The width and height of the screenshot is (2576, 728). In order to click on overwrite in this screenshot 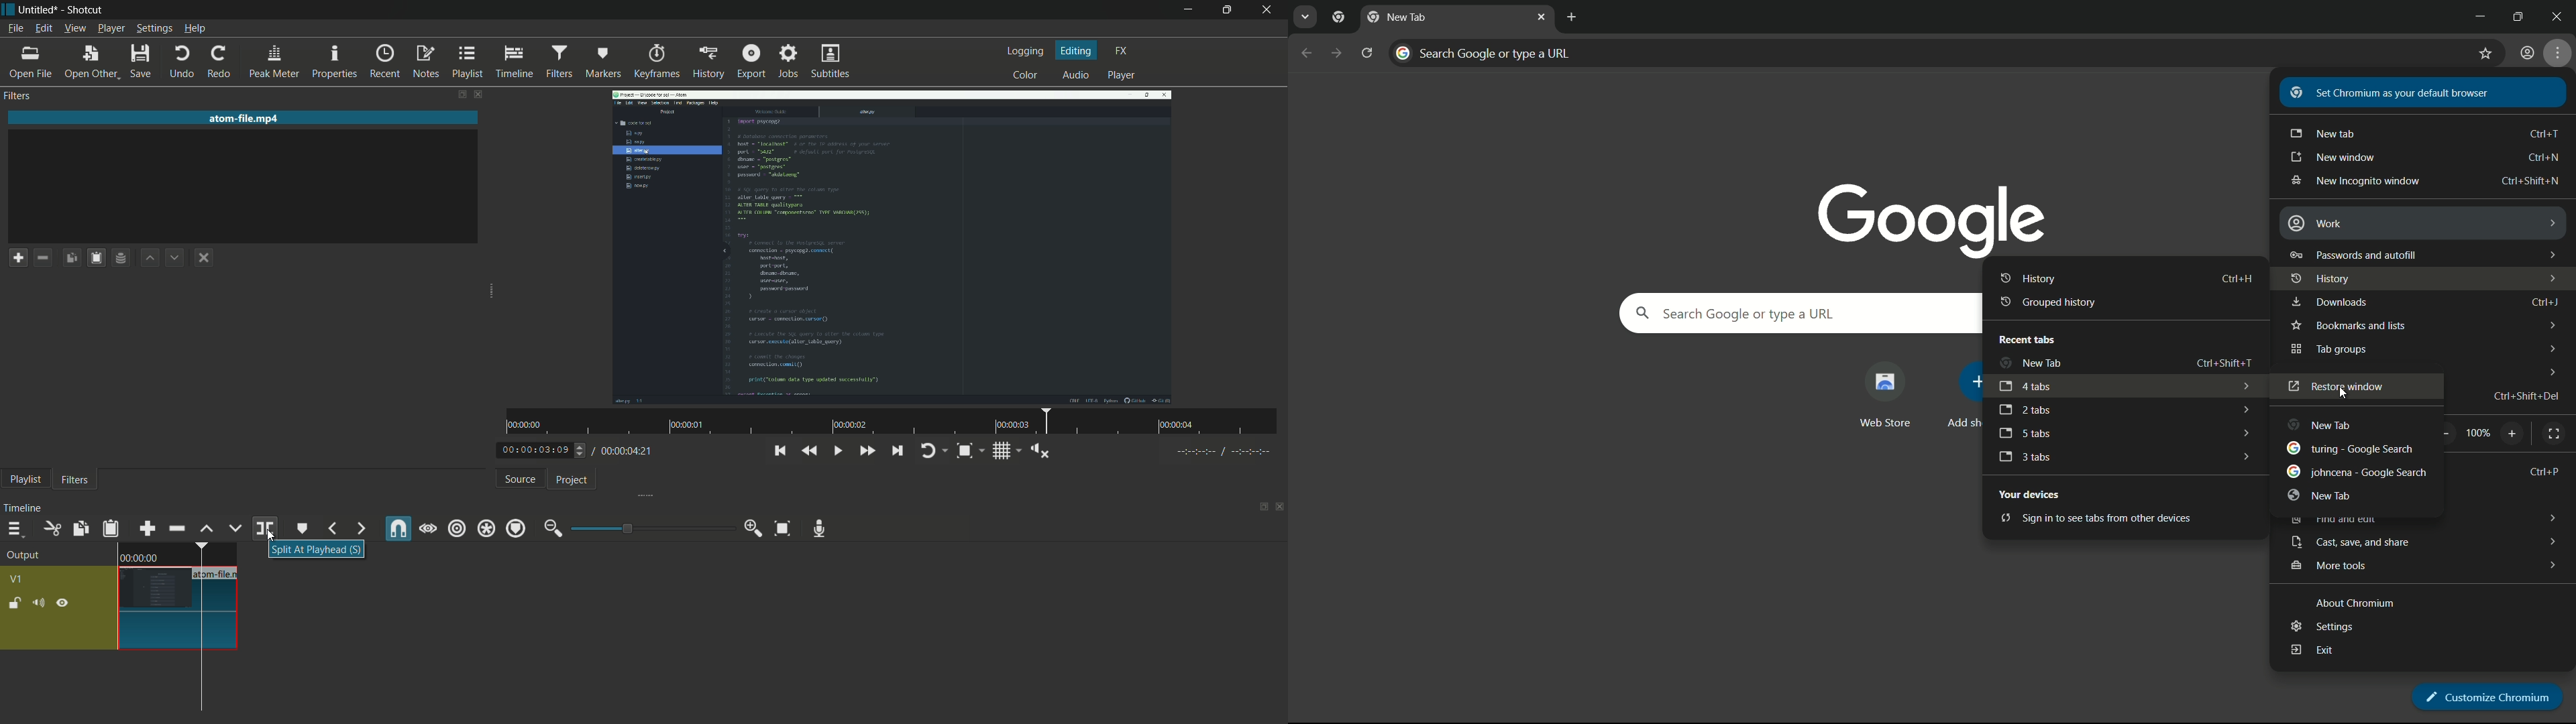, I will do `click(236, 527)`.